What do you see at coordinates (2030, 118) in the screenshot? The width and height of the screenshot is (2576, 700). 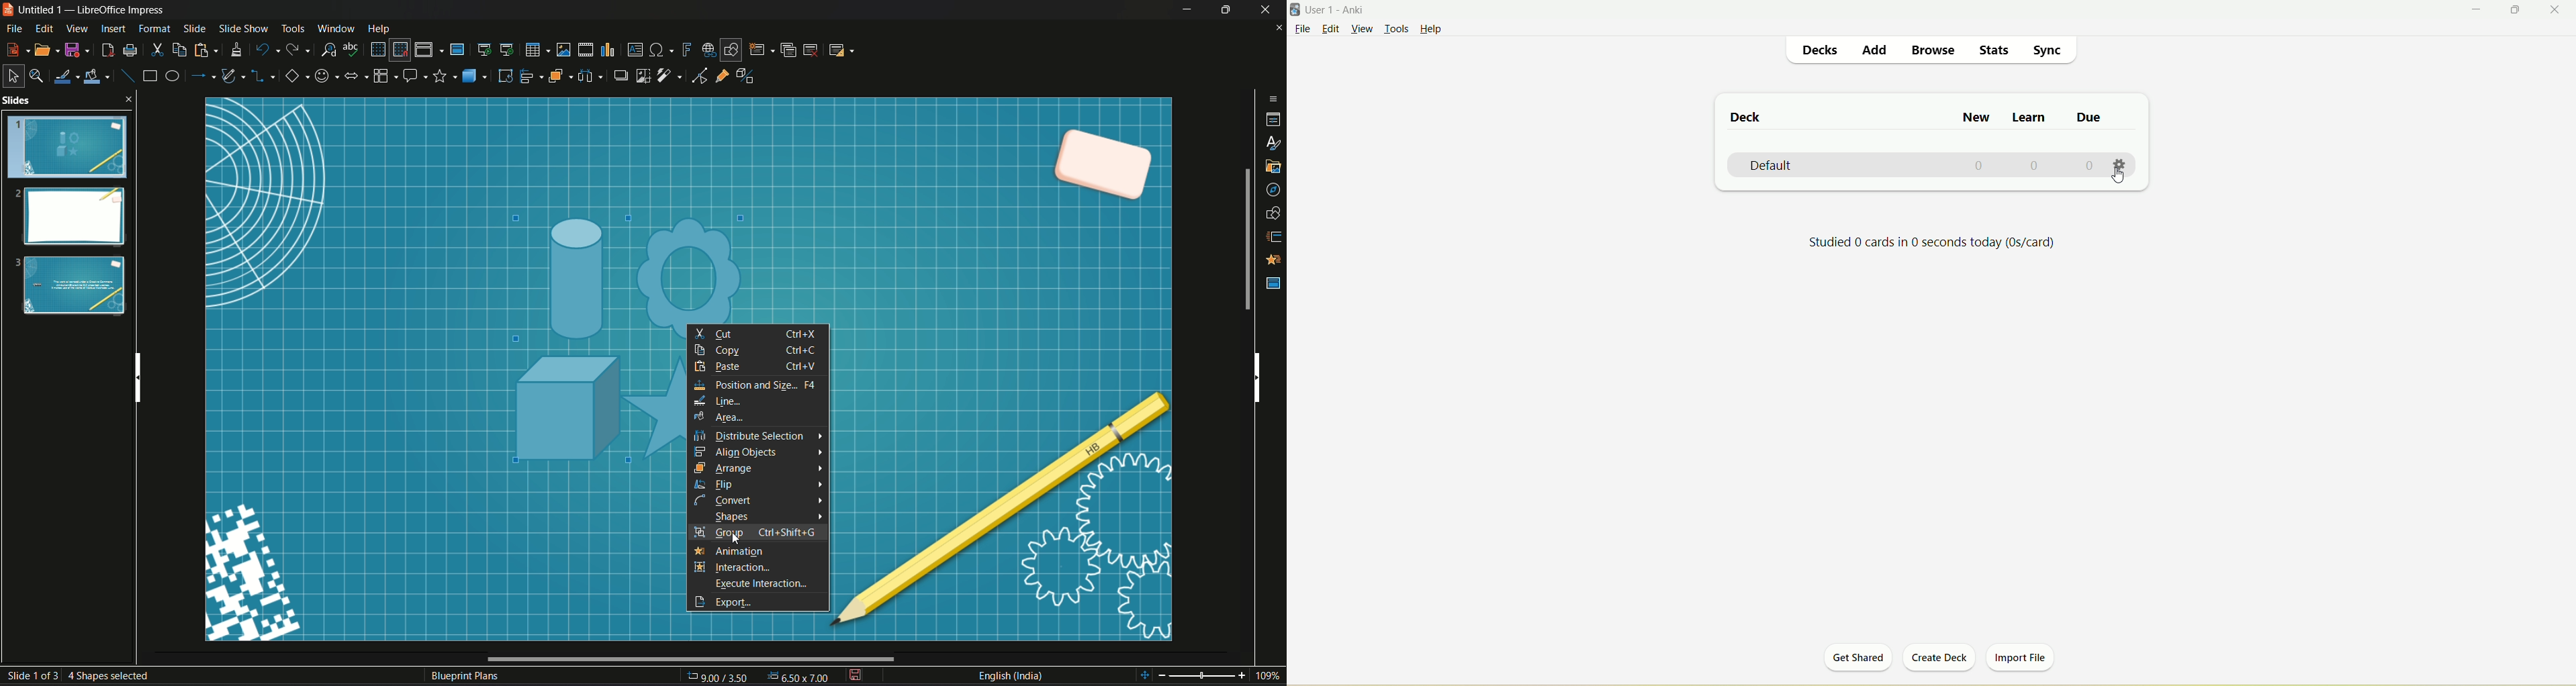 I see `learn` at bounding box center [2030, 118].